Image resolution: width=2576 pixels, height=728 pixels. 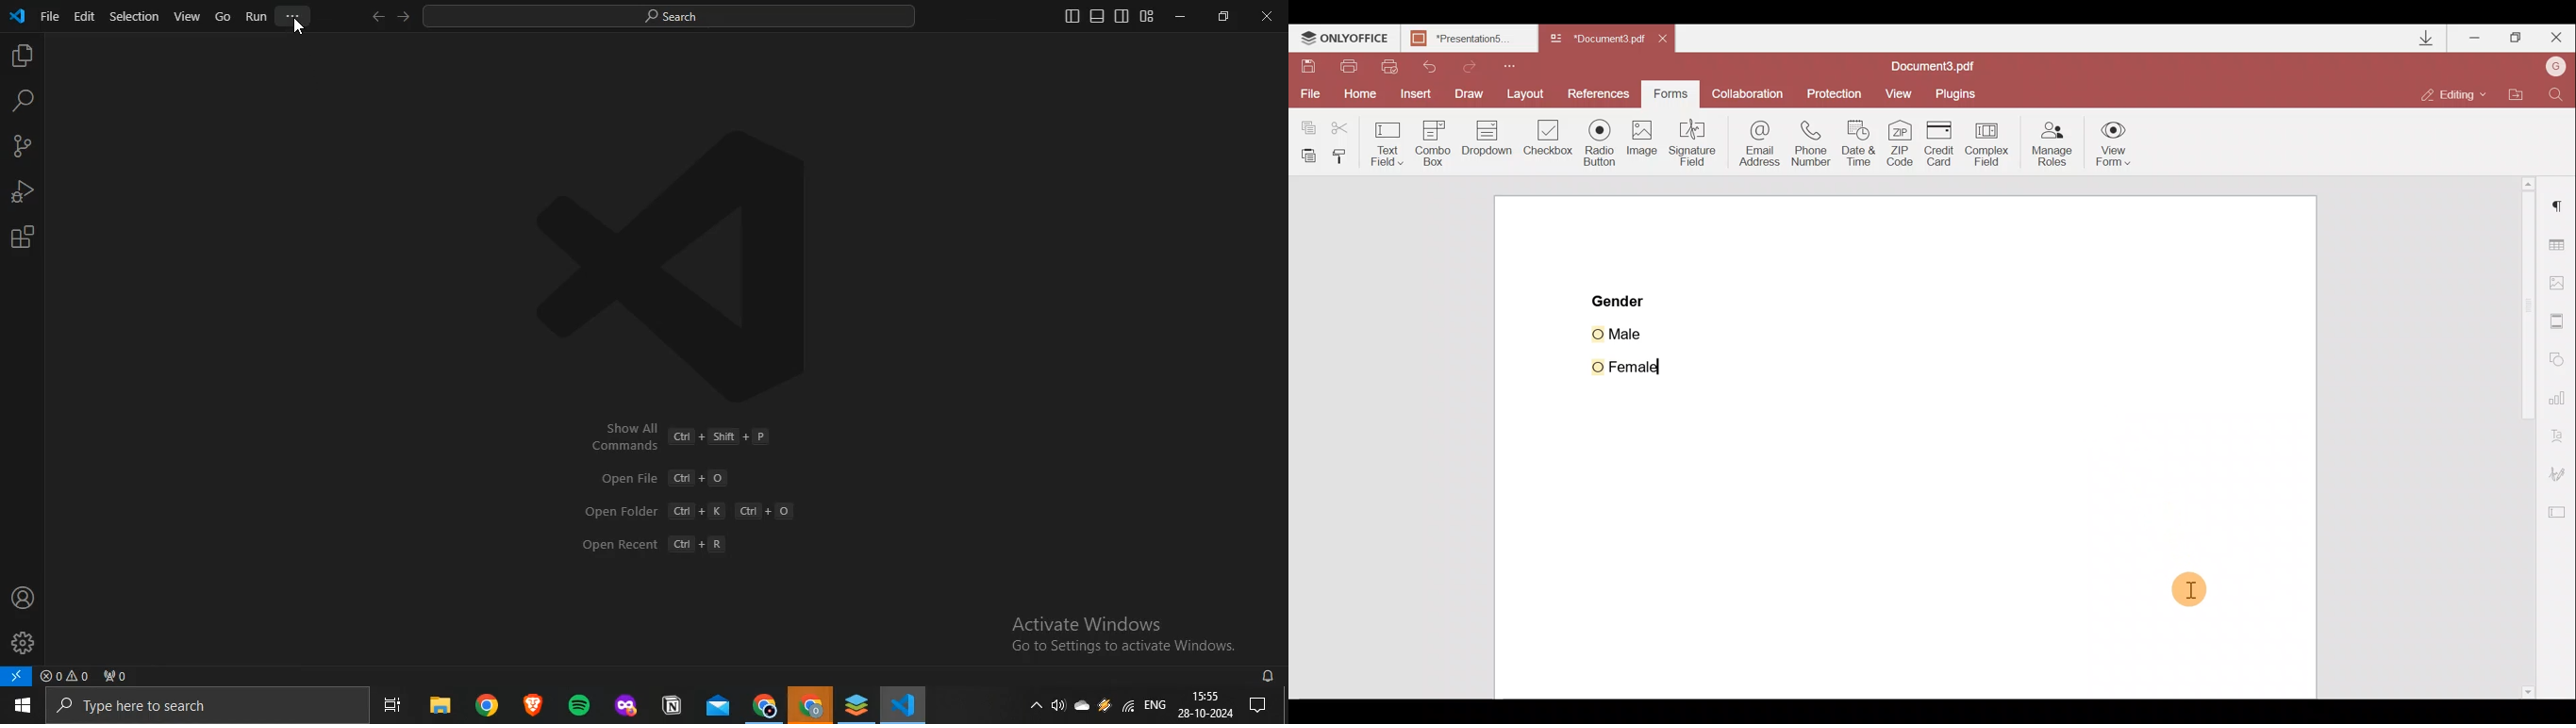 What do you see at coordinates (1836, 90) in the screenshot?
I see `Protection` at bounding box center [1836, 90].